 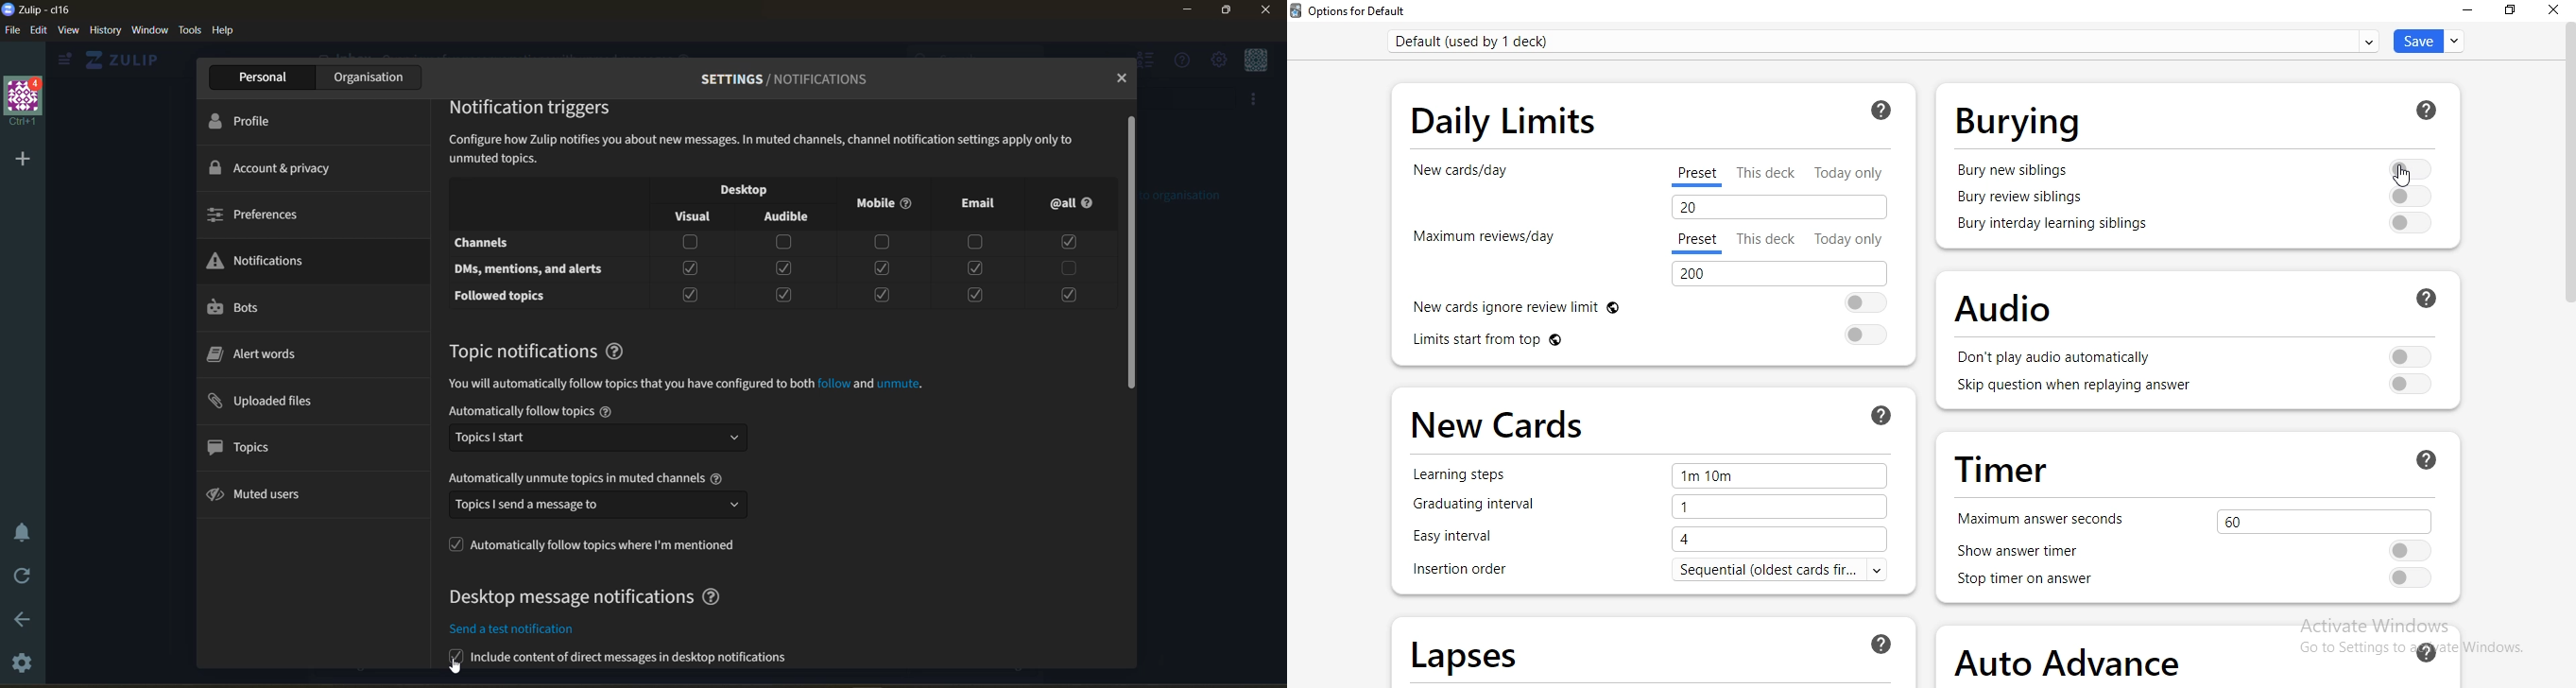 What do you see at coordinates (773, 148) in the screenshot?
I see `information` at bounding box center [773, 148].